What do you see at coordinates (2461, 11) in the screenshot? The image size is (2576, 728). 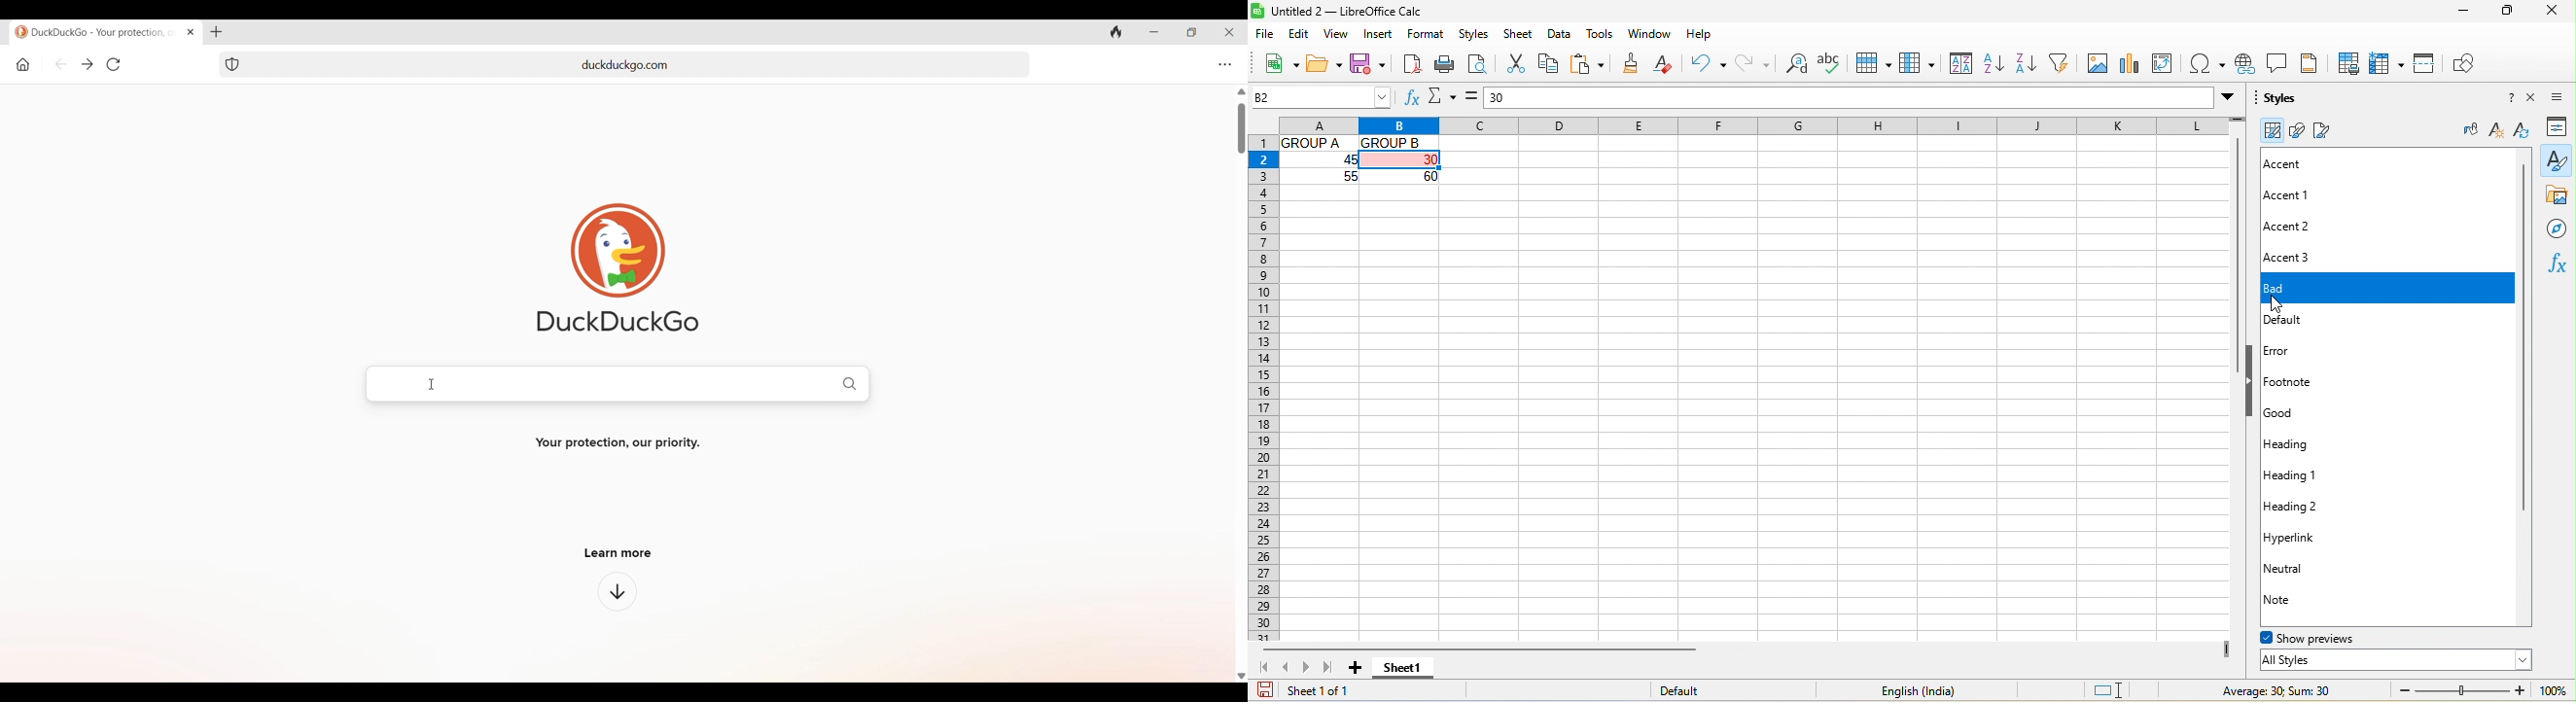 I see `minimize` at bounding box center [2461, 11].